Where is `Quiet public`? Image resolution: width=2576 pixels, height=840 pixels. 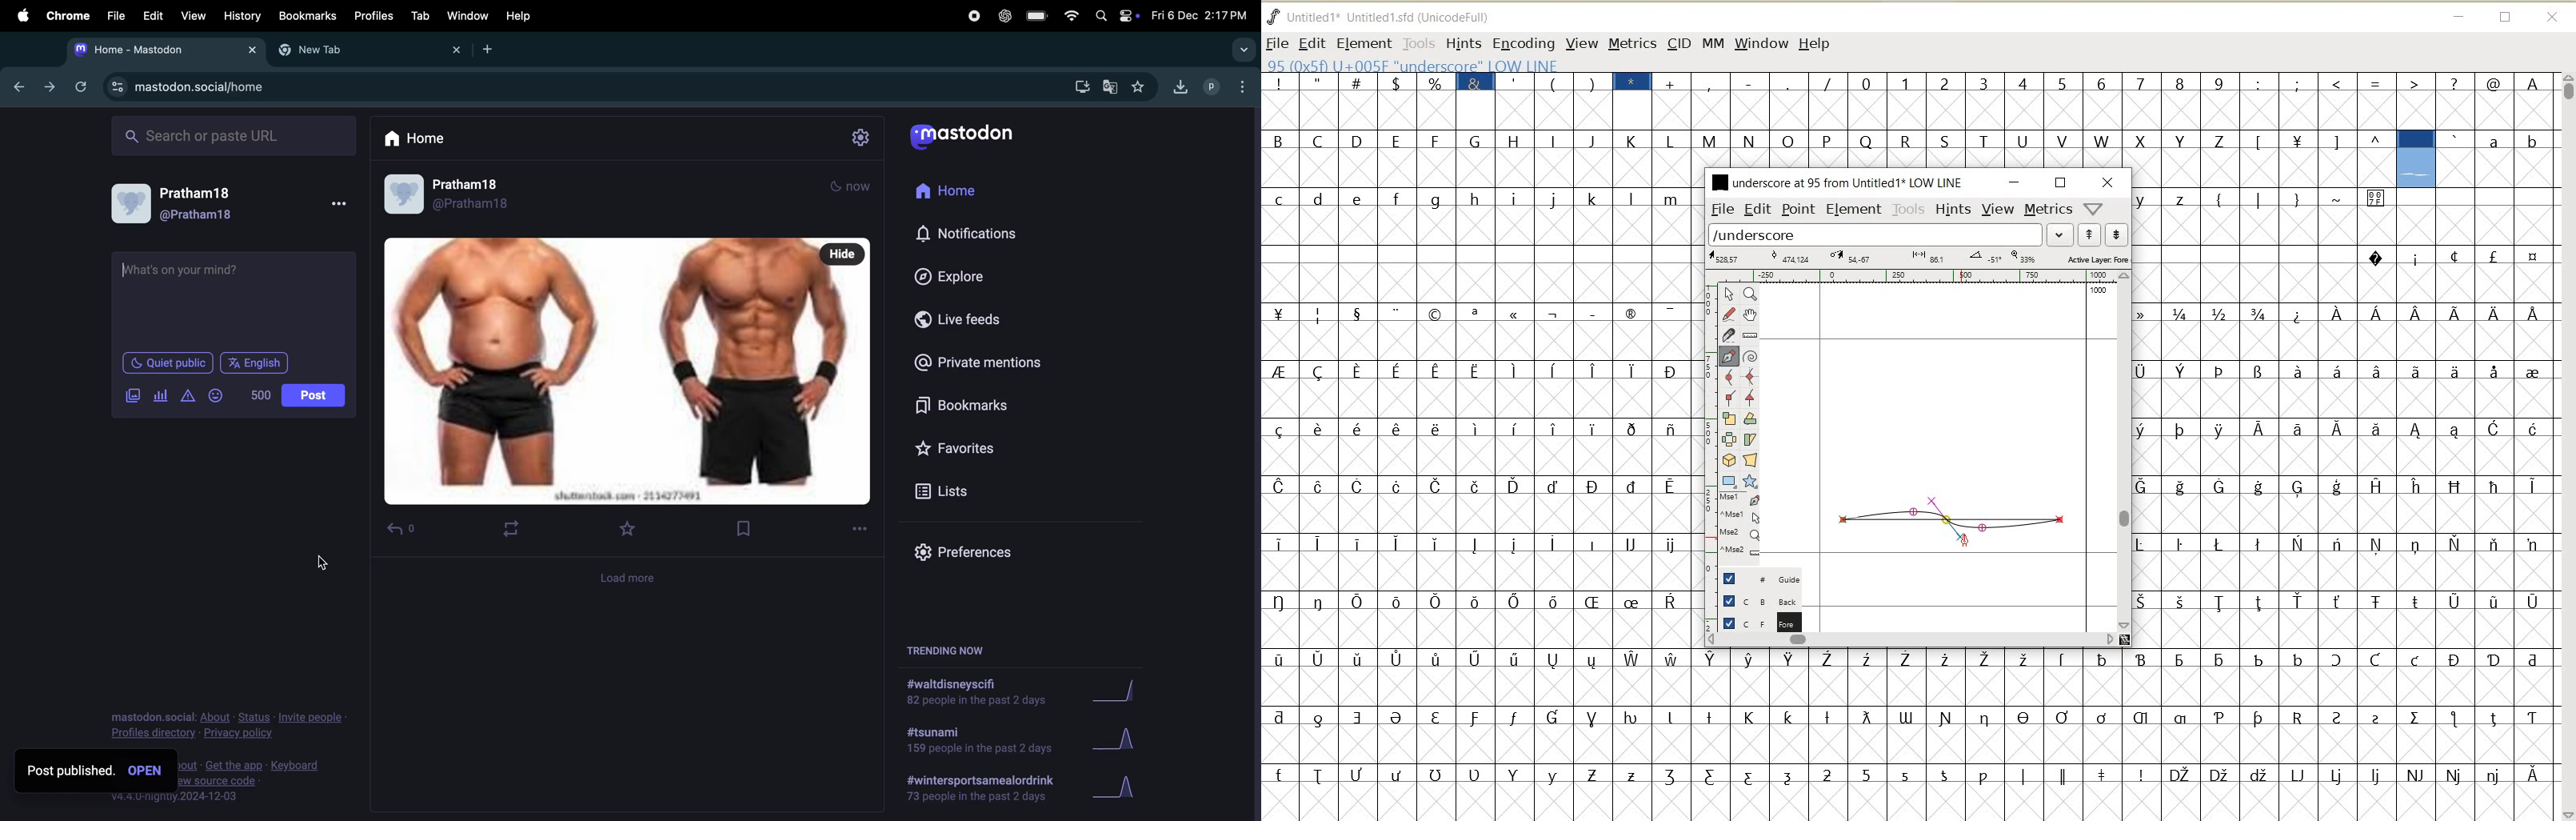 Quiet public is located at coordinates (167, 364).